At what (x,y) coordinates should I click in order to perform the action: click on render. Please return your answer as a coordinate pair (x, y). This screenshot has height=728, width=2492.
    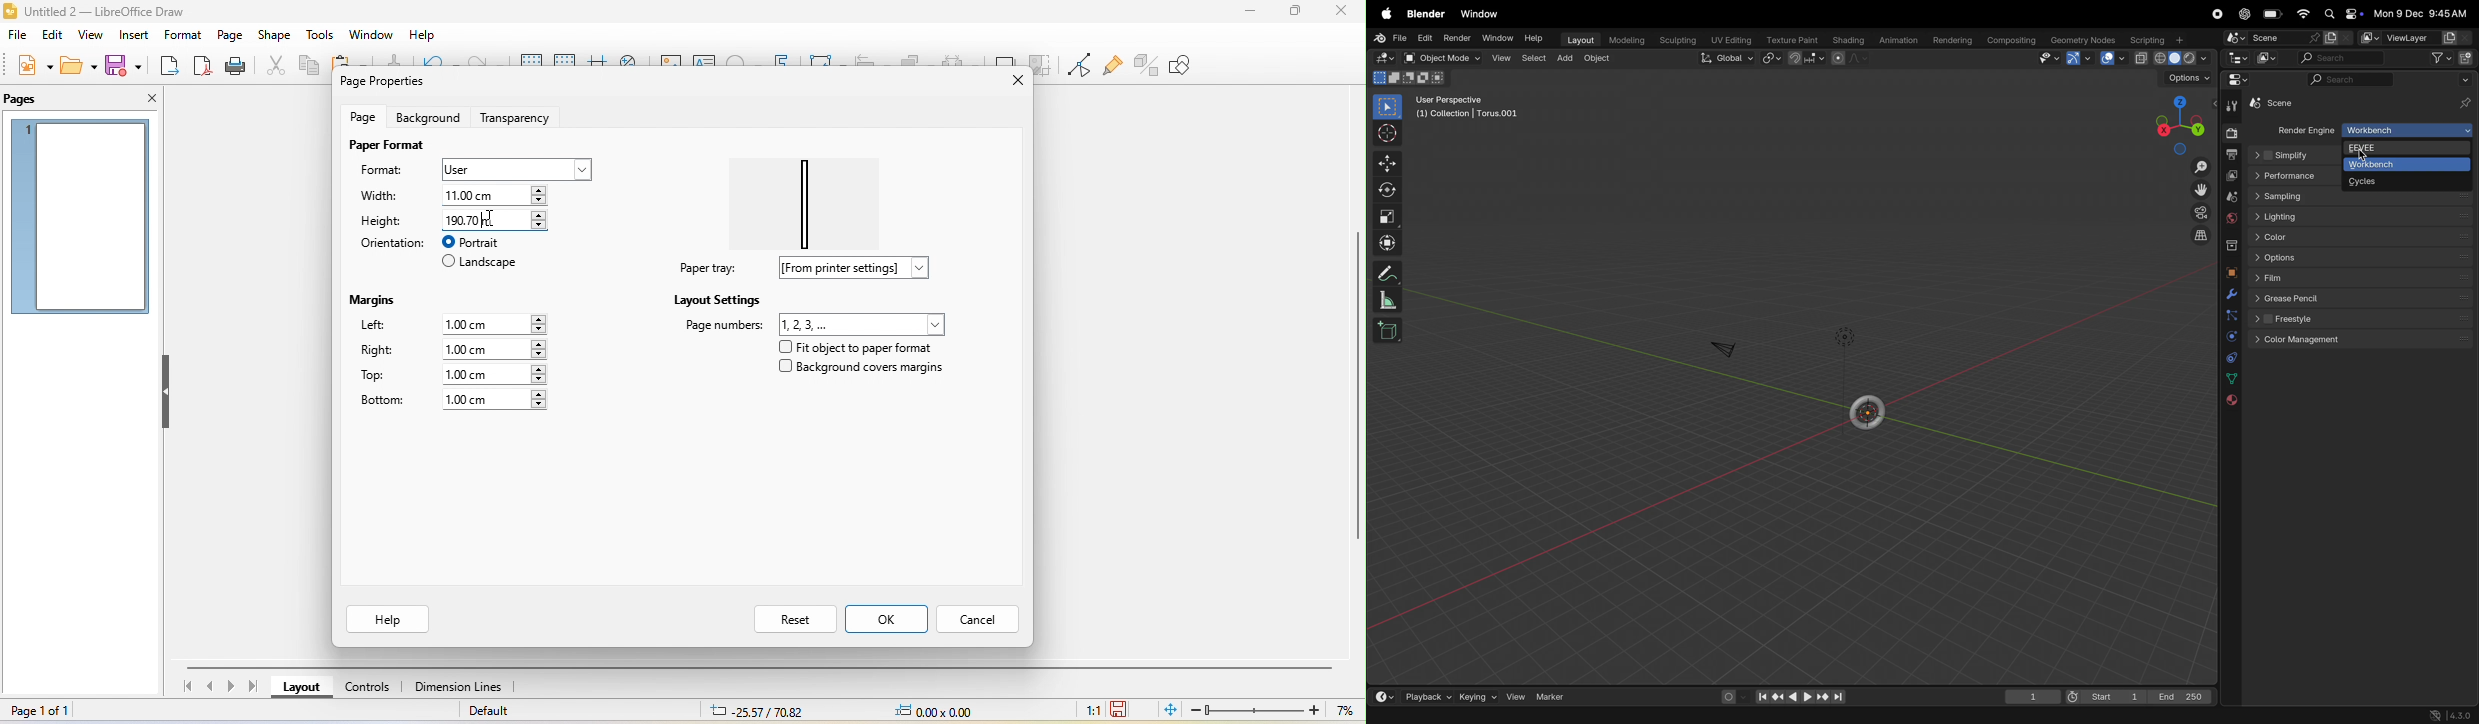
    Looking at the image, I should click on (1458, 38).